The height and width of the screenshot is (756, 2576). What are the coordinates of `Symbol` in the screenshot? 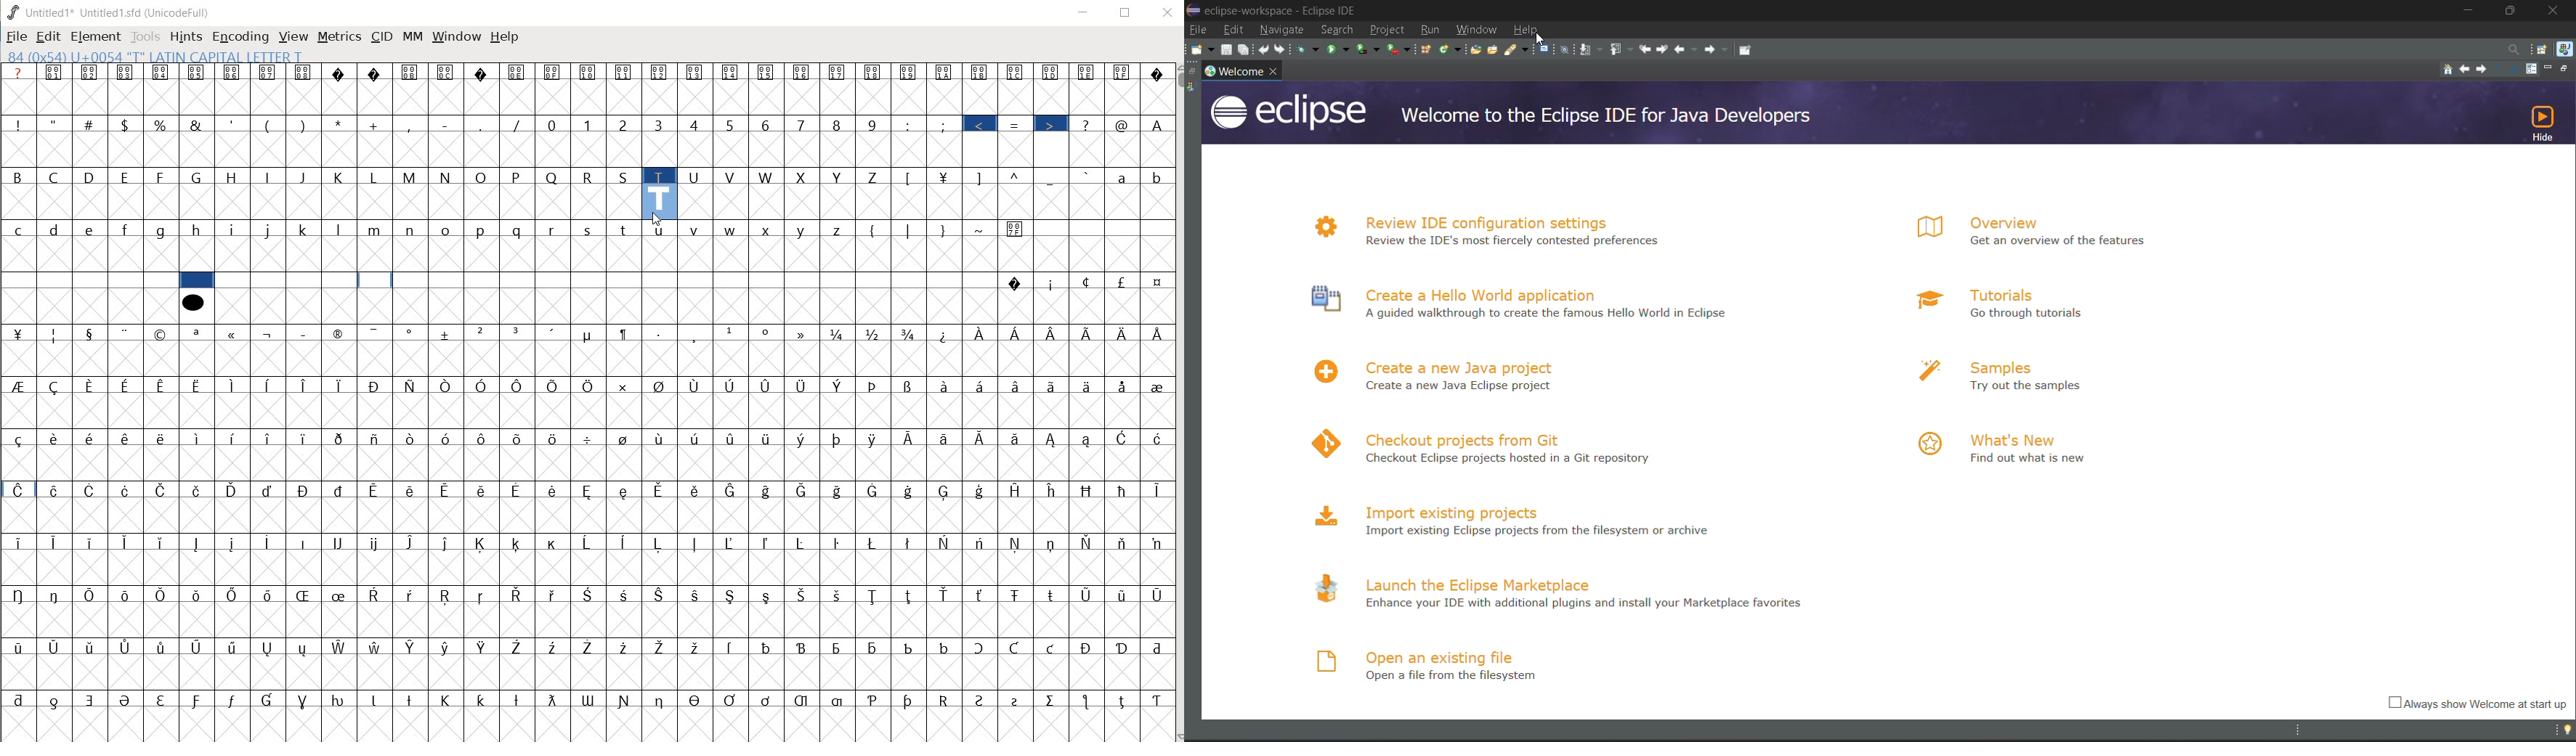 It's located at (838, 385).